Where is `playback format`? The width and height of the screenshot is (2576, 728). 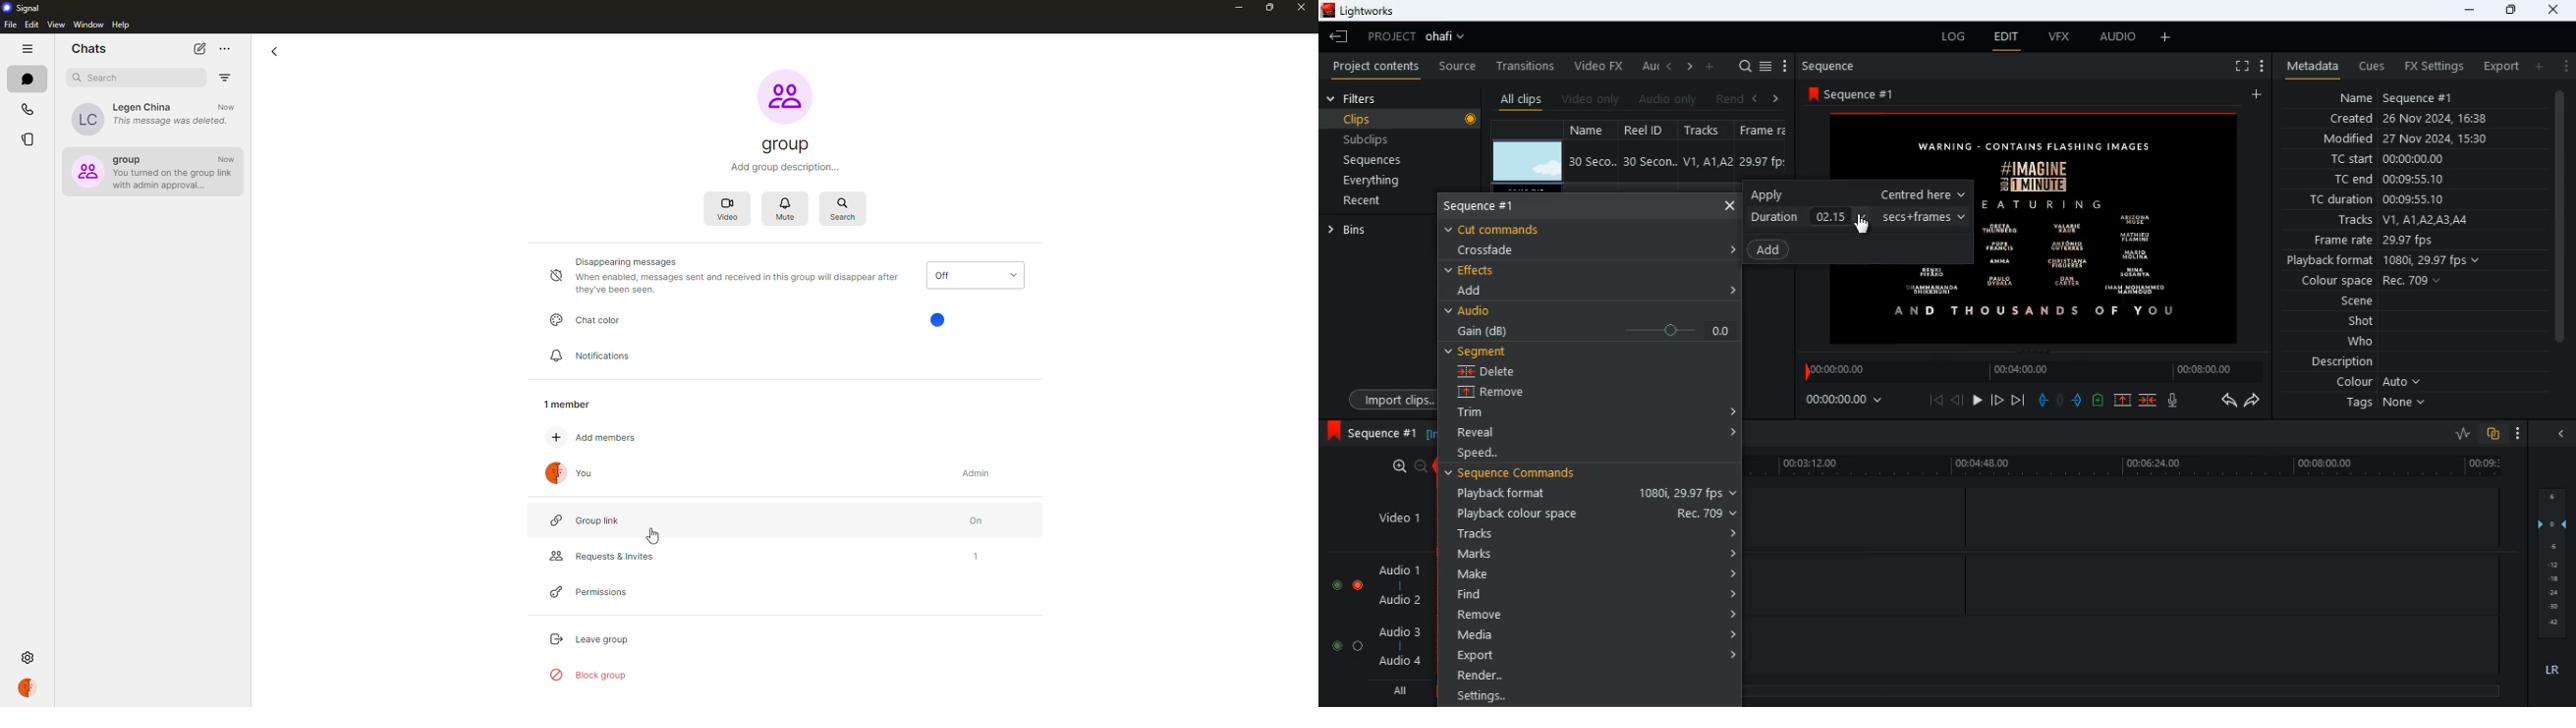 playback format is located at coordinates (2389, 262).